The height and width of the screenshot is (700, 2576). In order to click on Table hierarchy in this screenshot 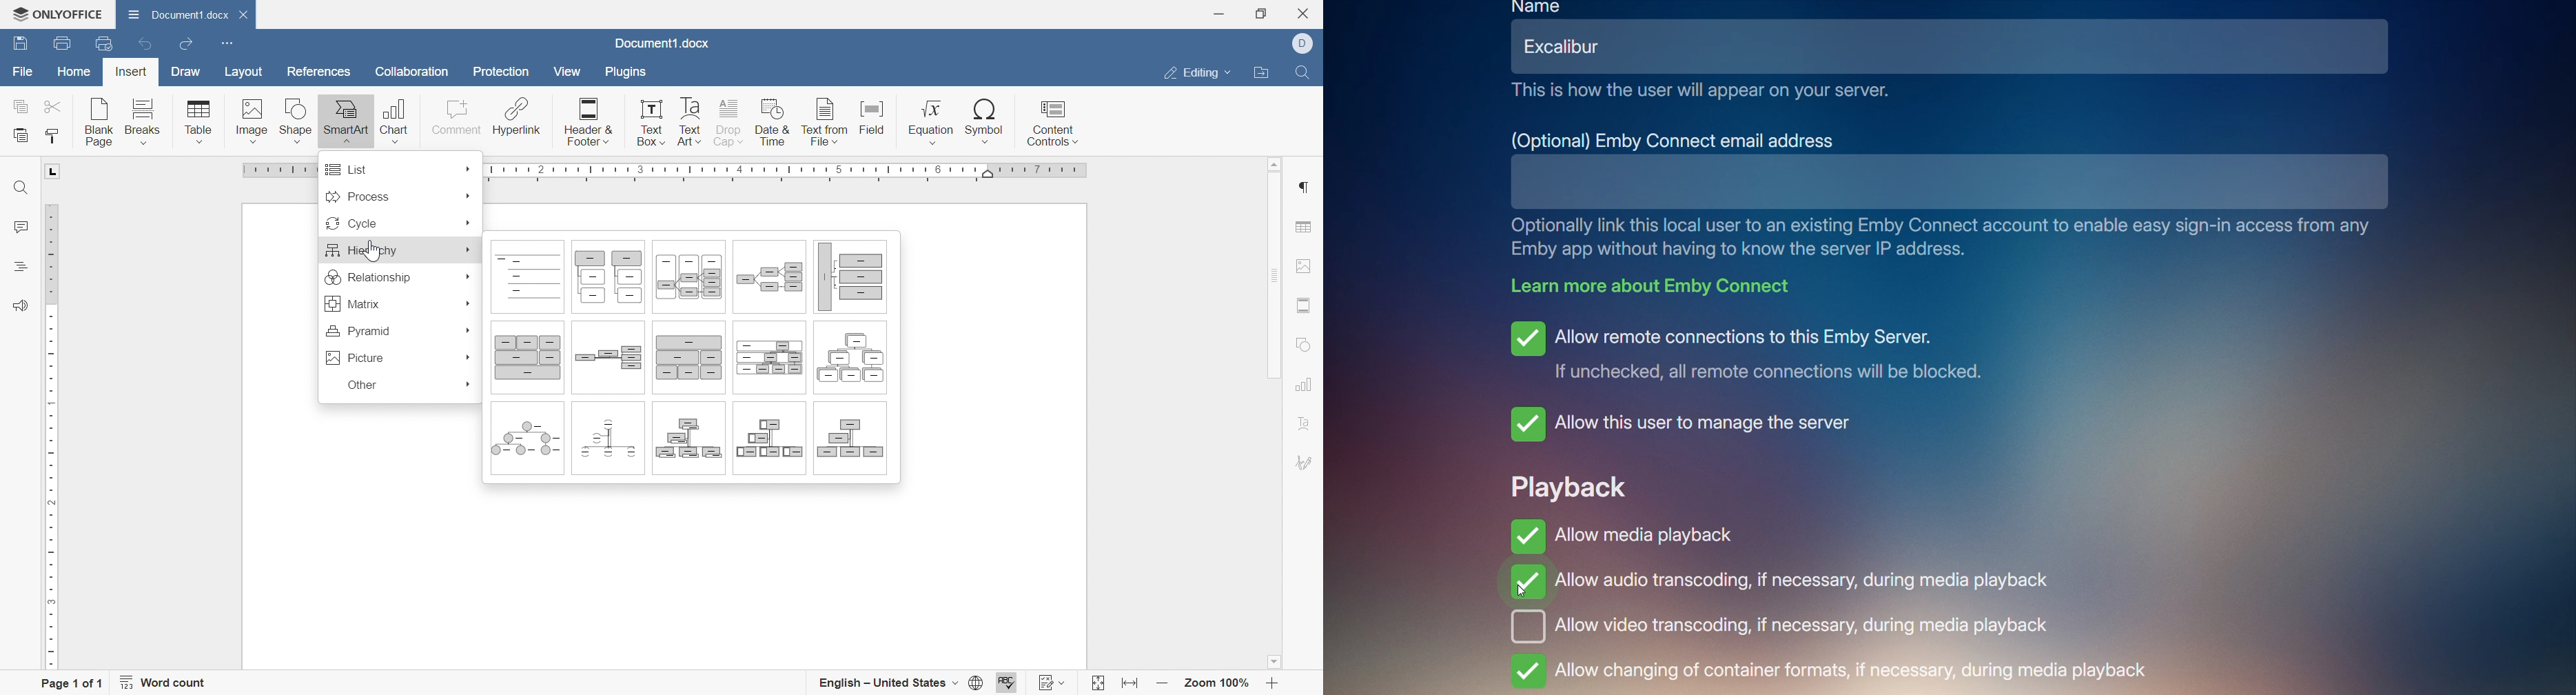, I will do `click(688, 360)`.